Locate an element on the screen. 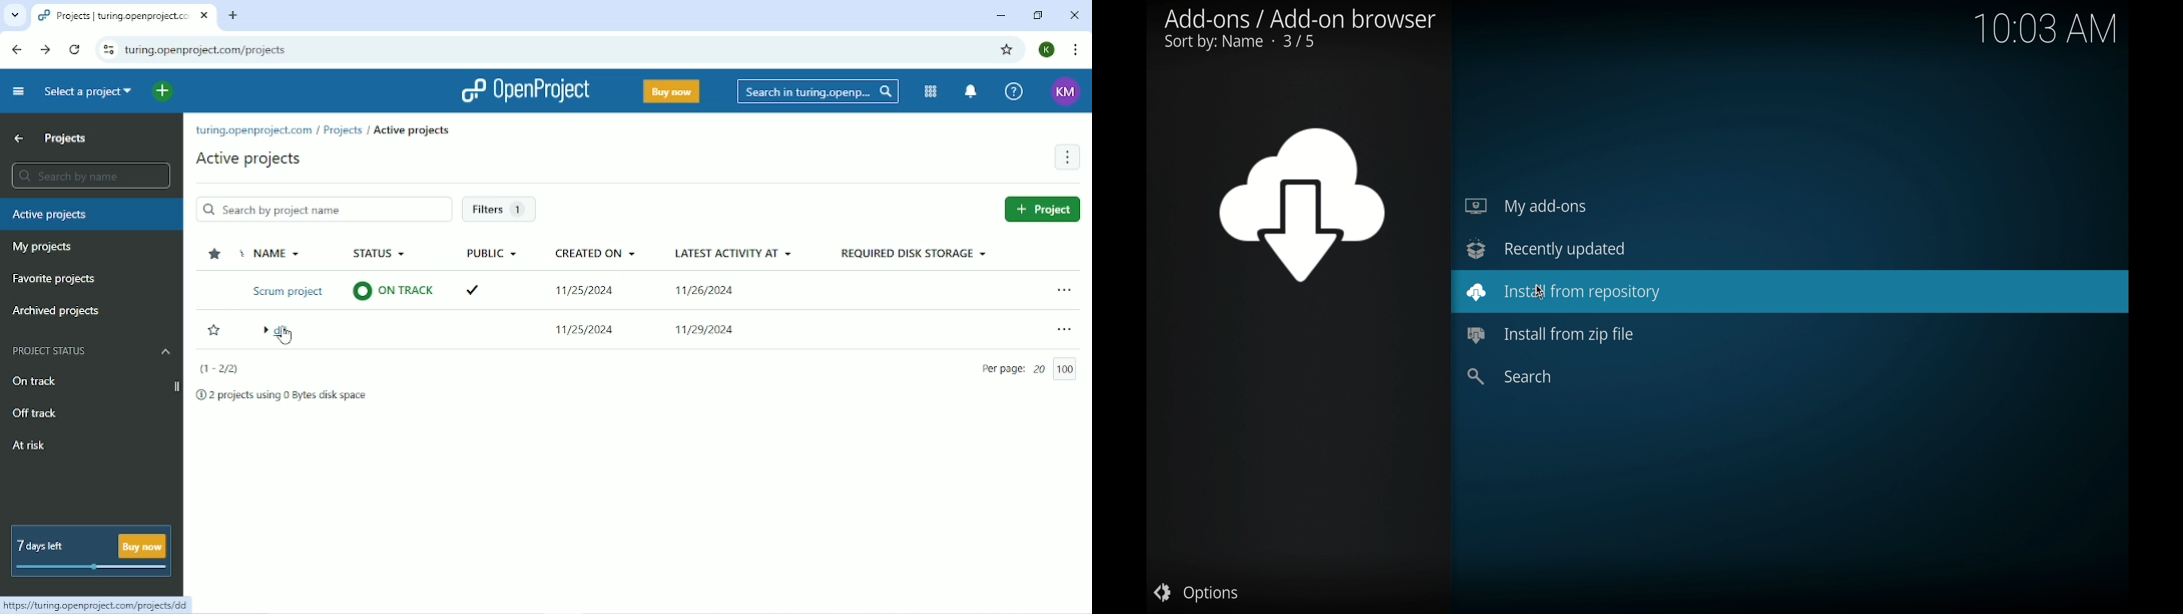 Image resolution: width=2184 pixels, height=616 pixels. Buy now is located at coordinates (670, 92).